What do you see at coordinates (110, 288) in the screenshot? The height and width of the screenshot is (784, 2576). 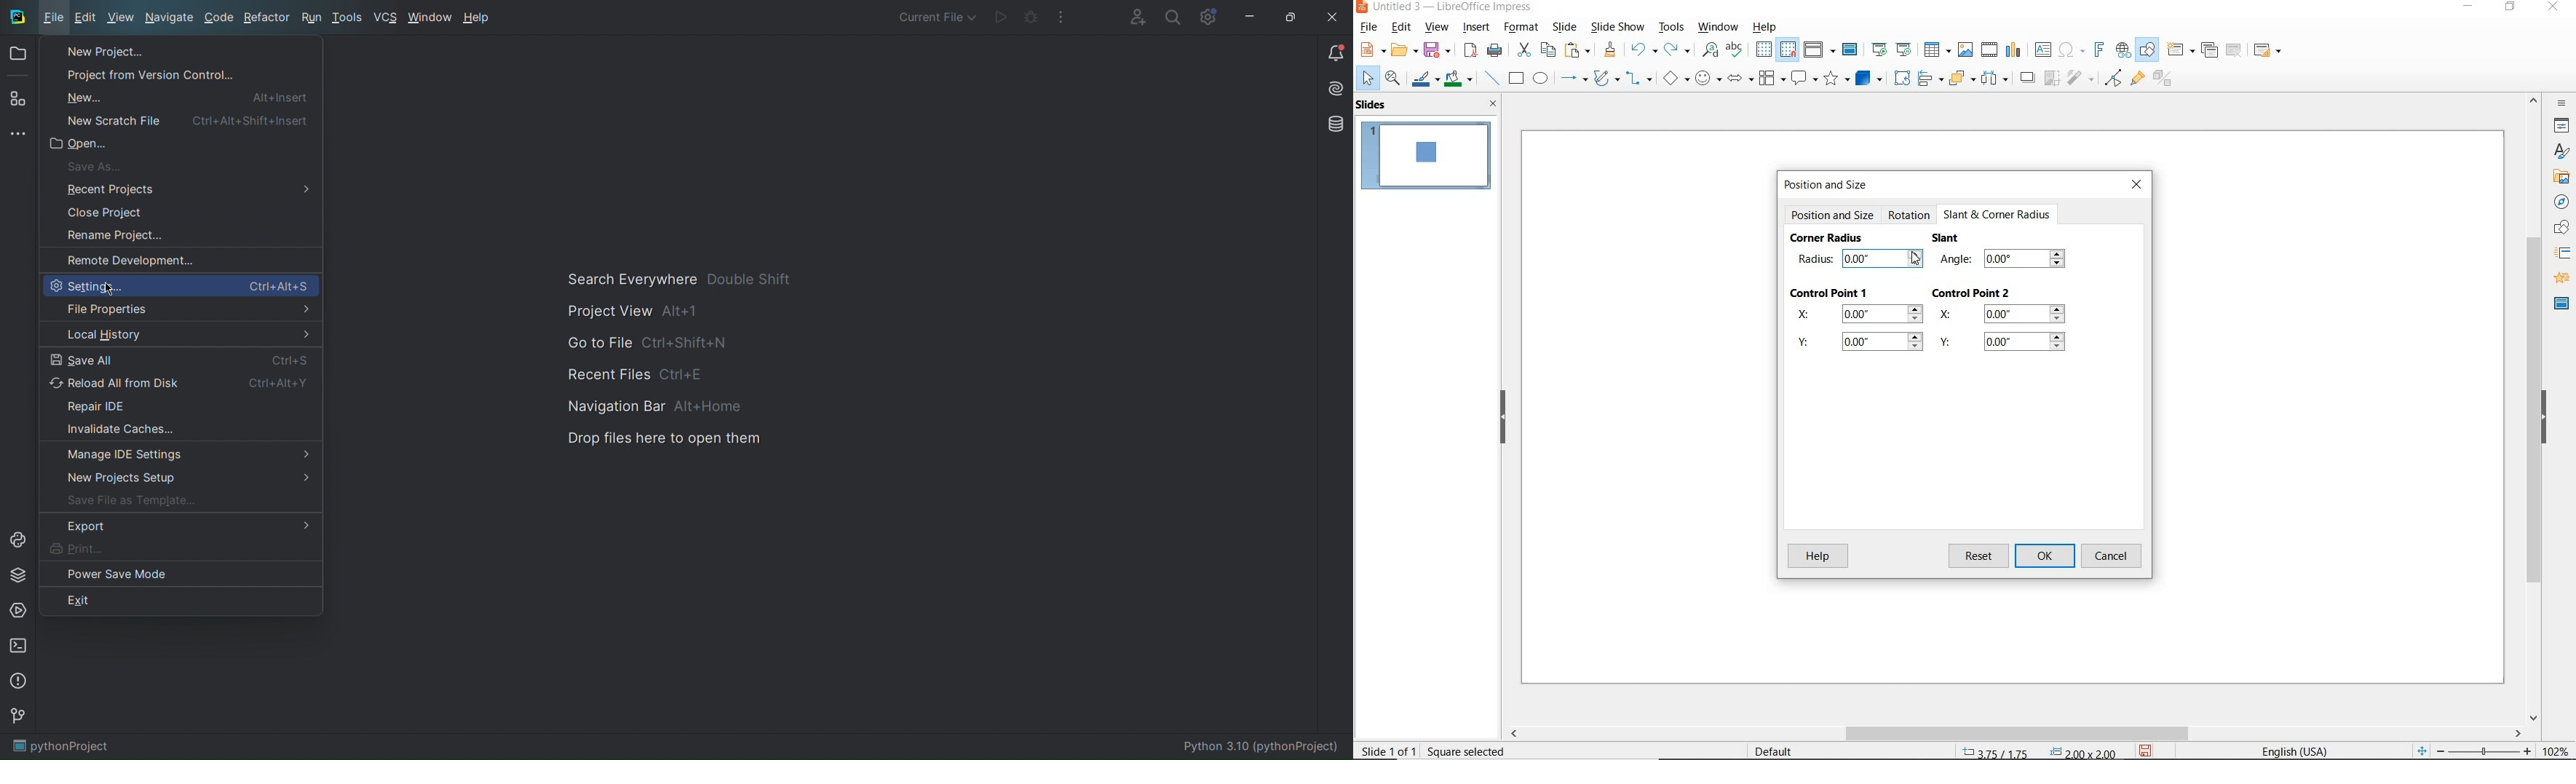 I see `Cursor` at bounding box center [110, 288].